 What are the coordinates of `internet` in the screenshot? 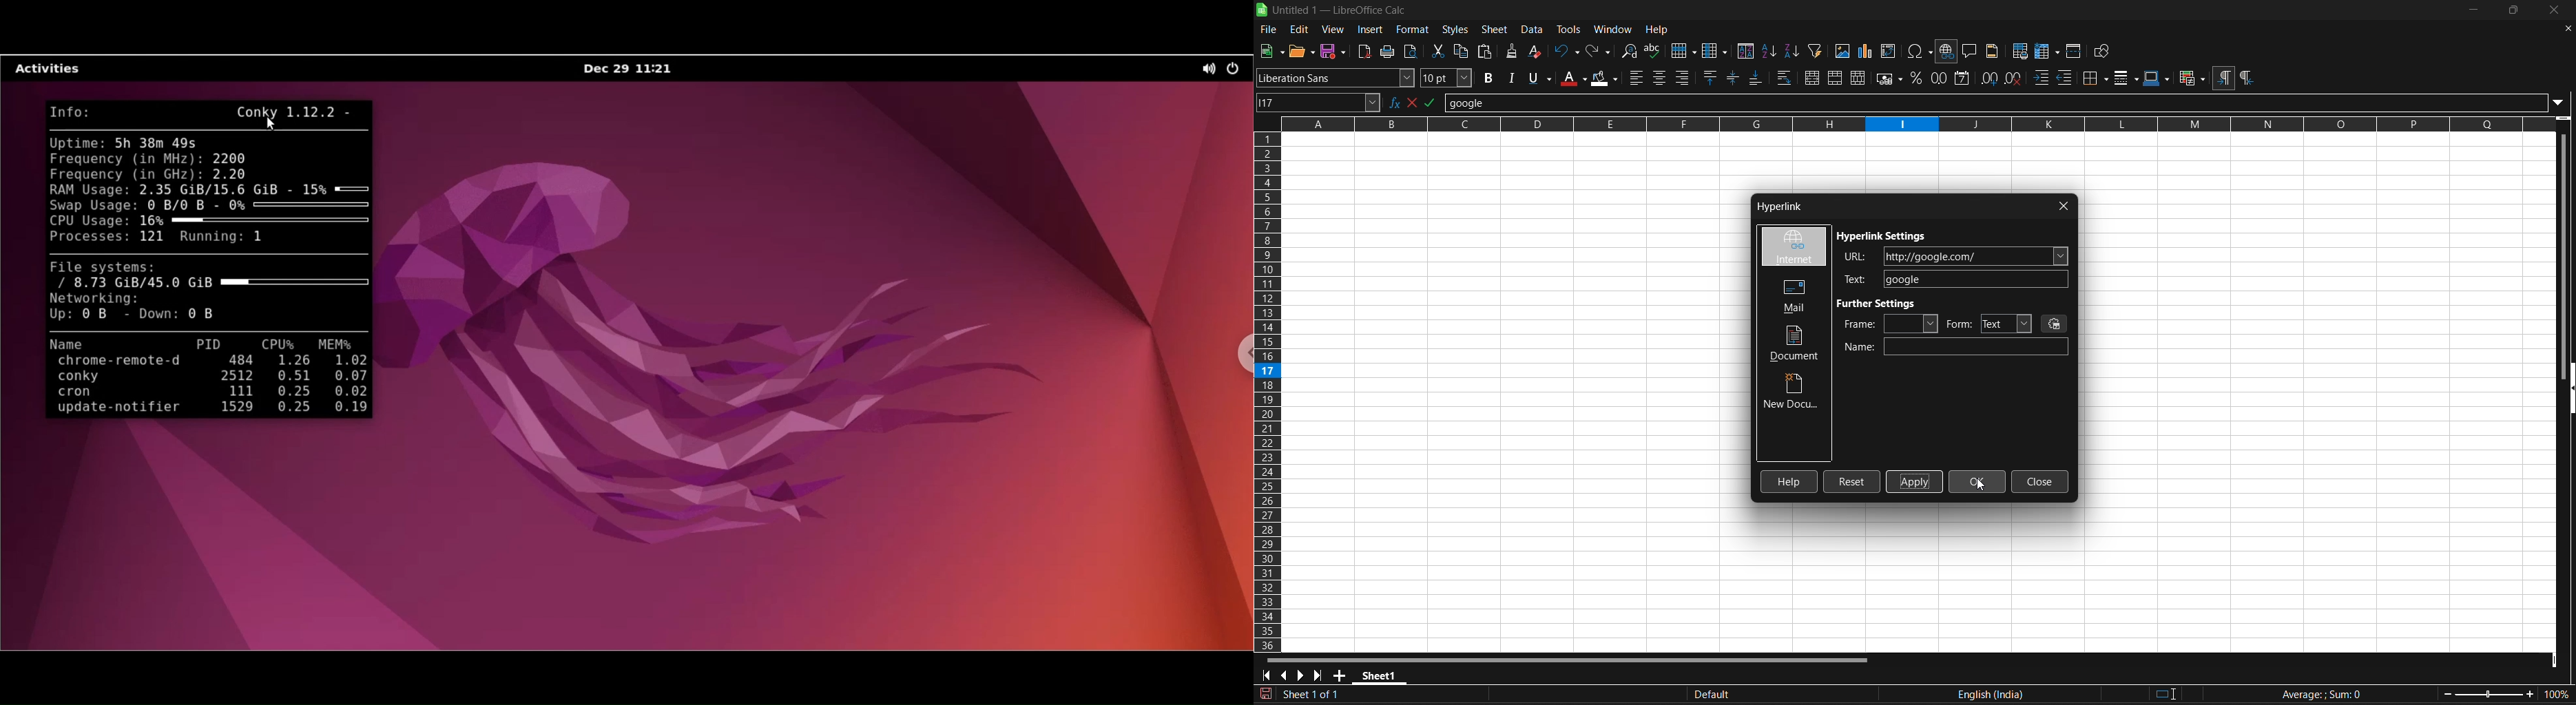 It's located at (1793, 247).